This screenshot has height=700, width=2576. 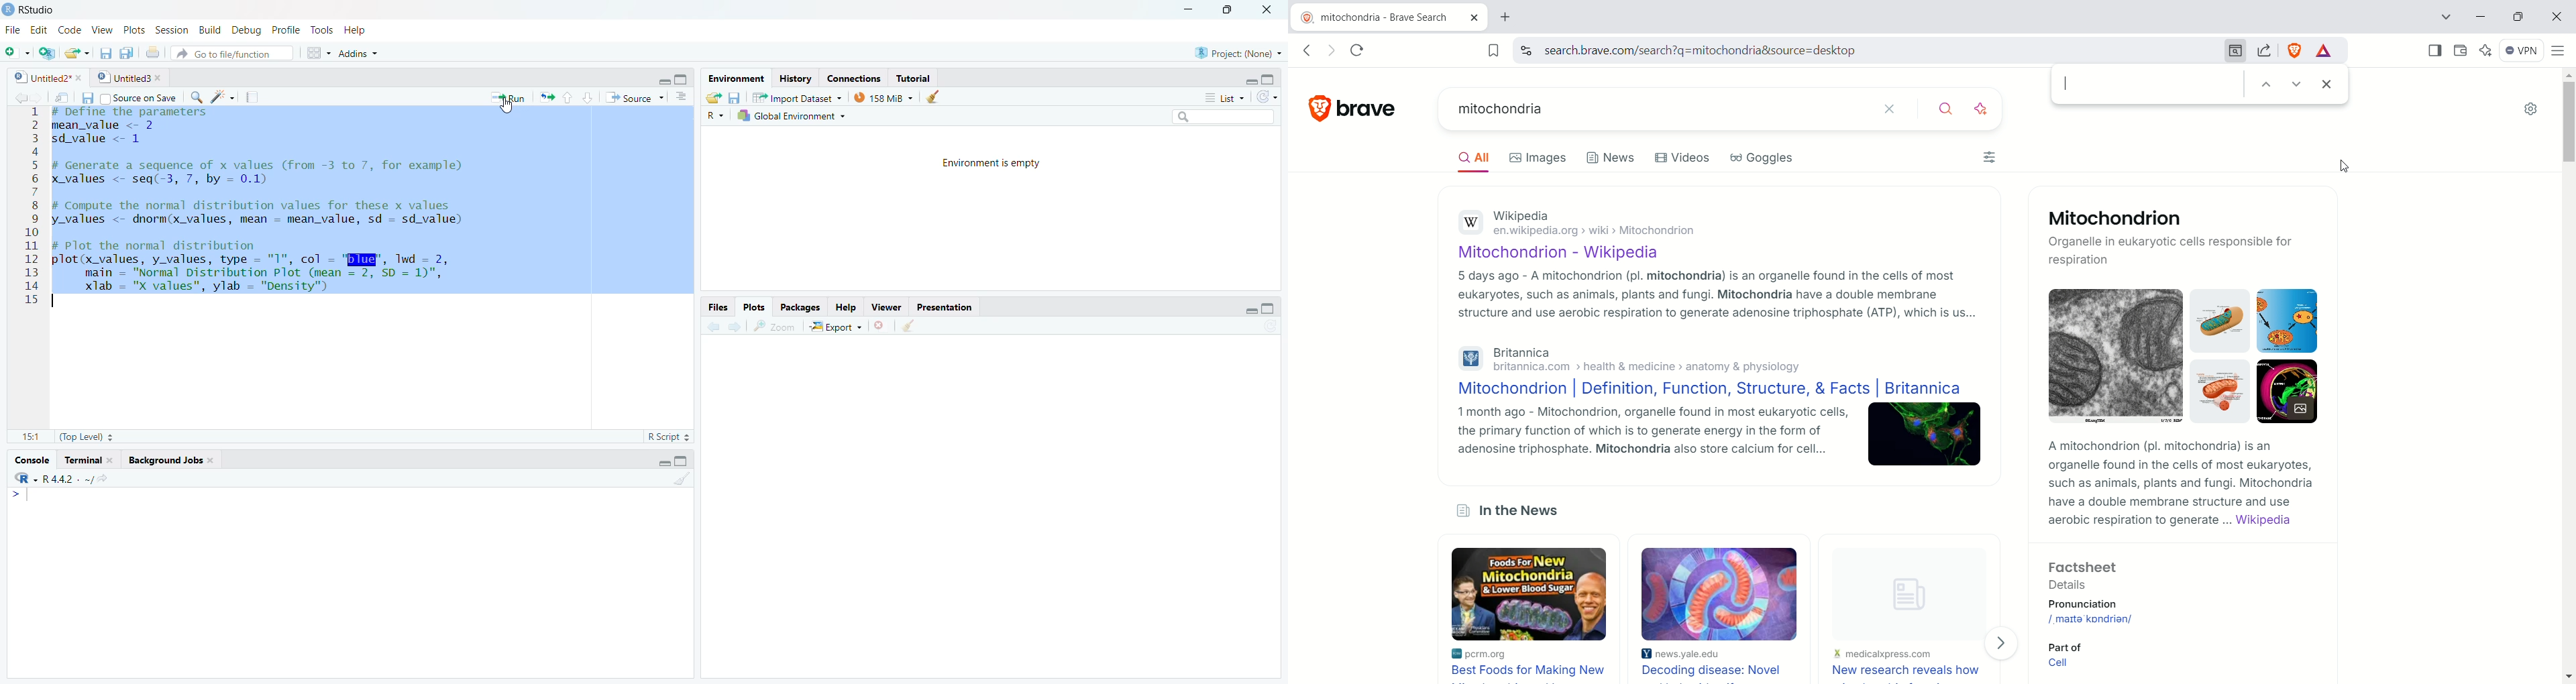 What do you see at coordinates (838, 325) in the screenshot?
I see `Export` at bounding box center [838, 325].